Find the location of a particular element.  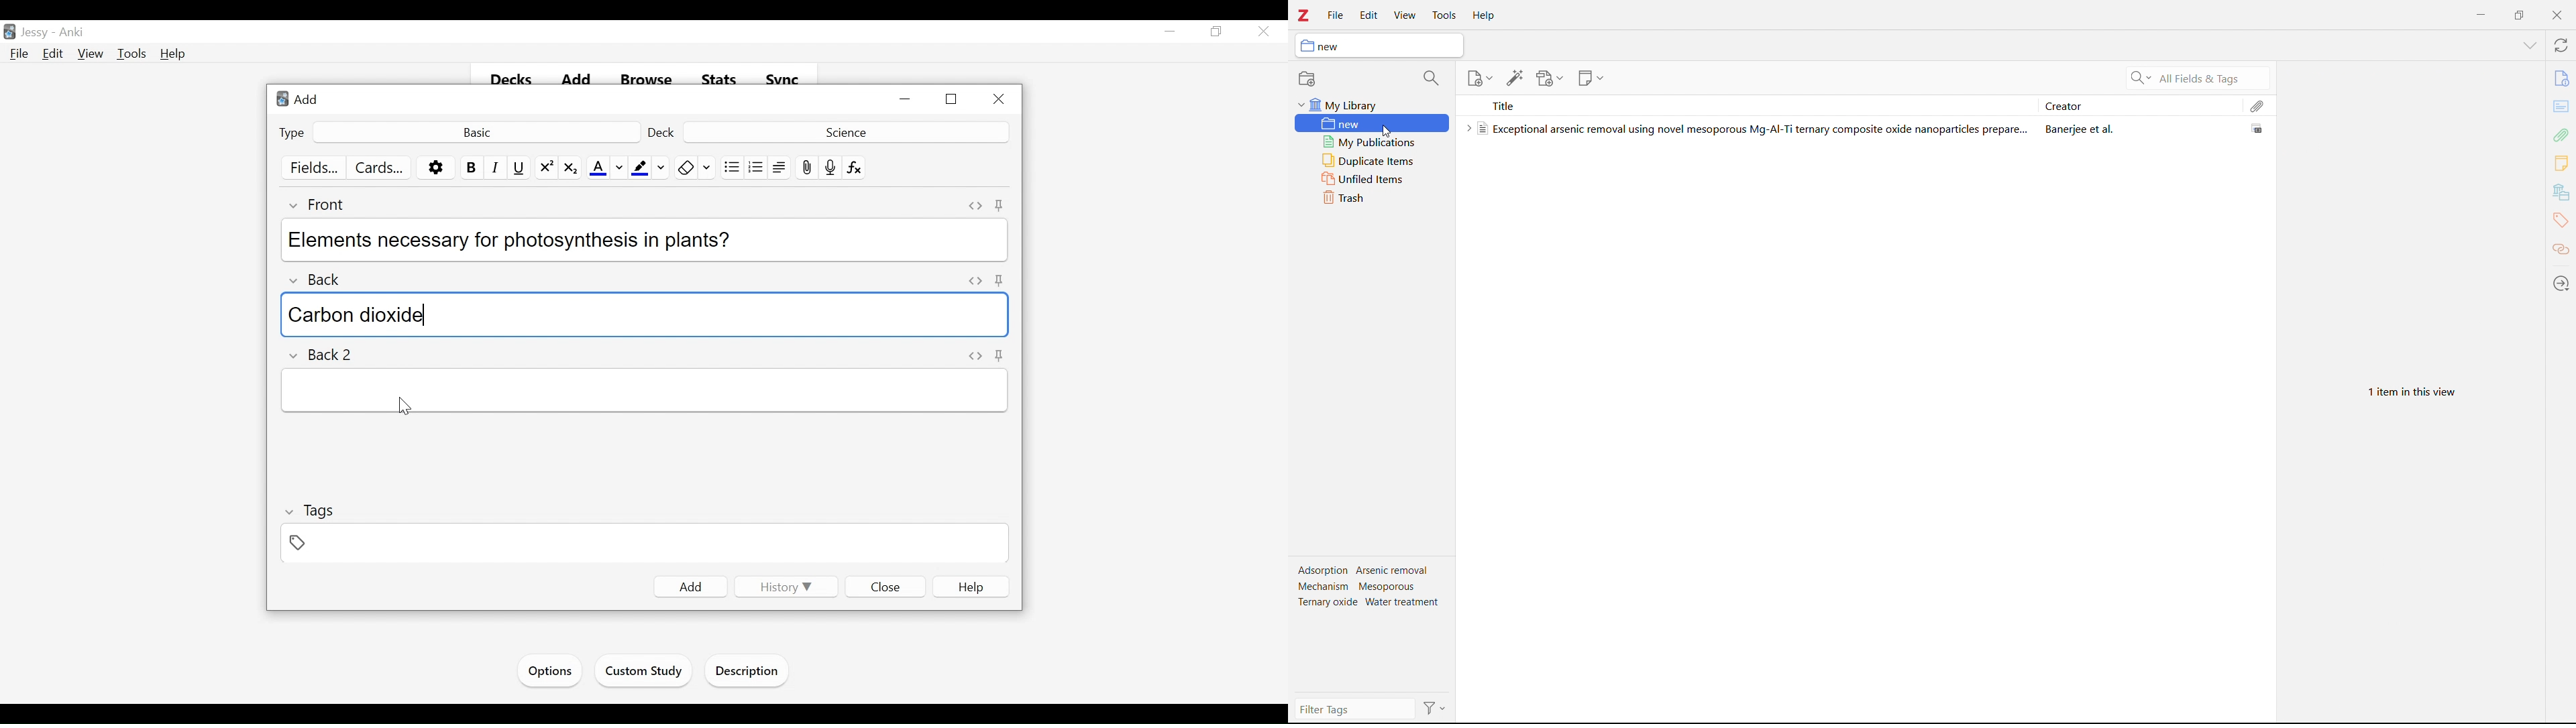

new is located at coordinates (1371, 124).